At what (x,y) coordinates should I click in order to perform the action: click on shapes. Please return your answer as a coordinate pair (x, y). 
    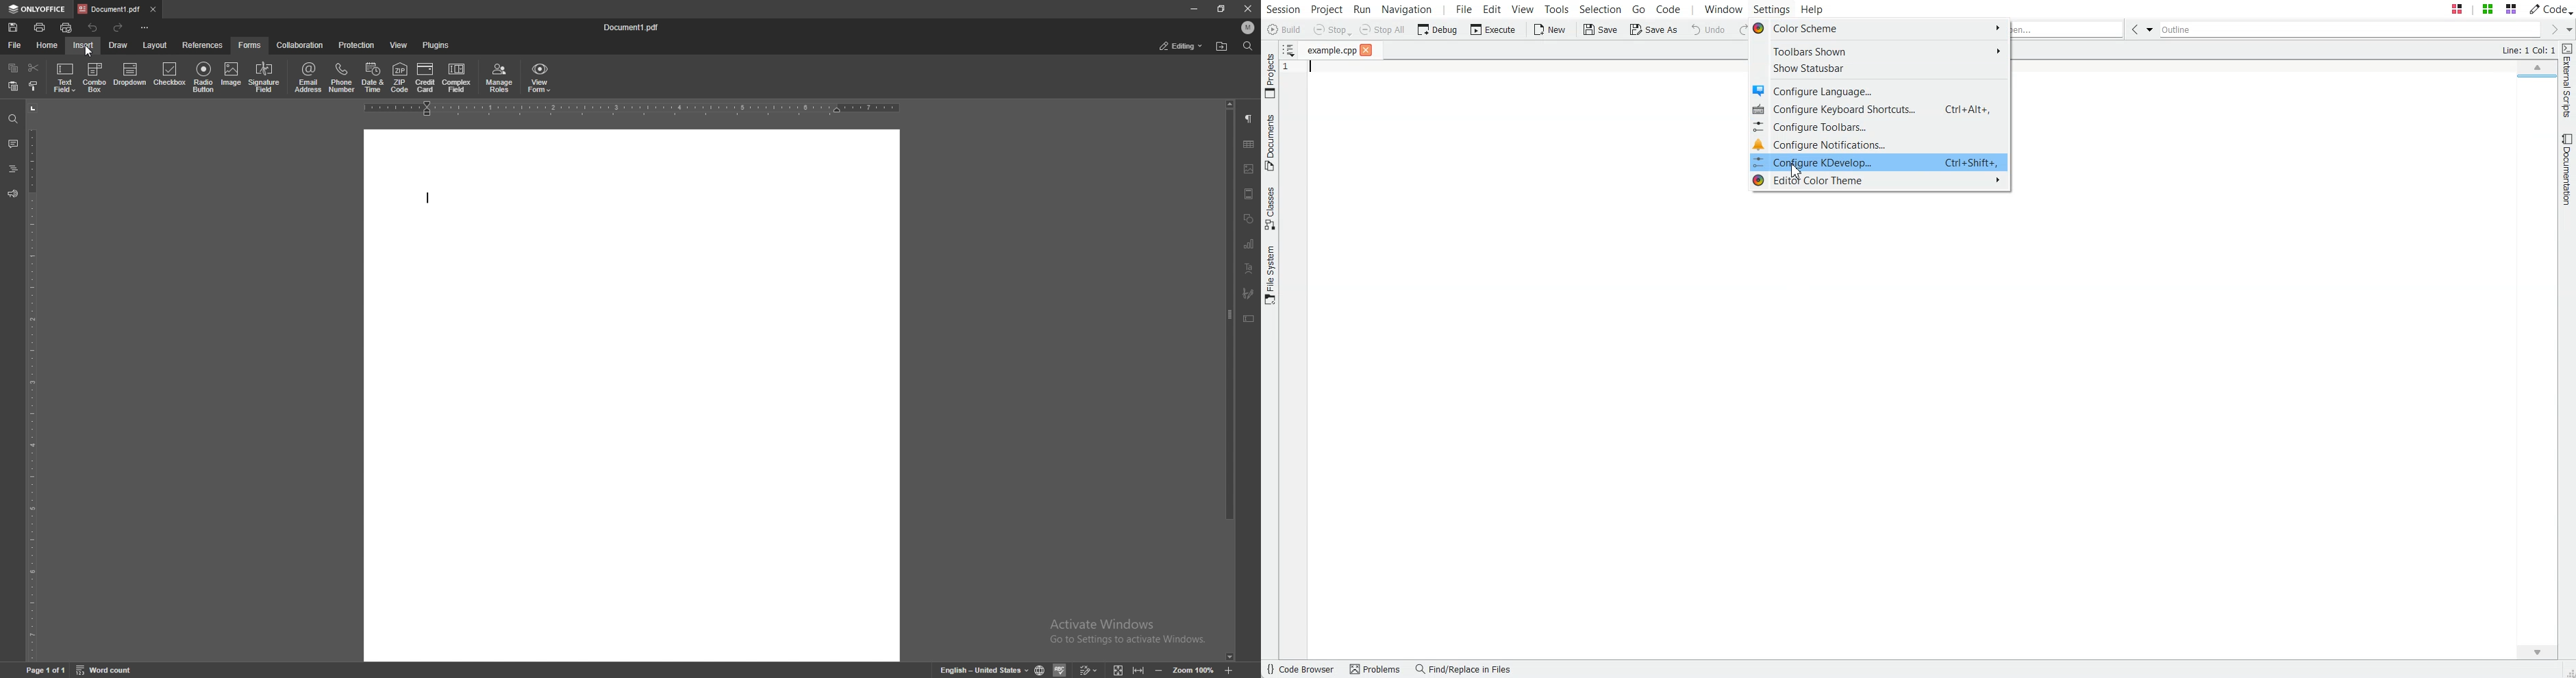
    Looking at the image, I should click on (1248, 219).